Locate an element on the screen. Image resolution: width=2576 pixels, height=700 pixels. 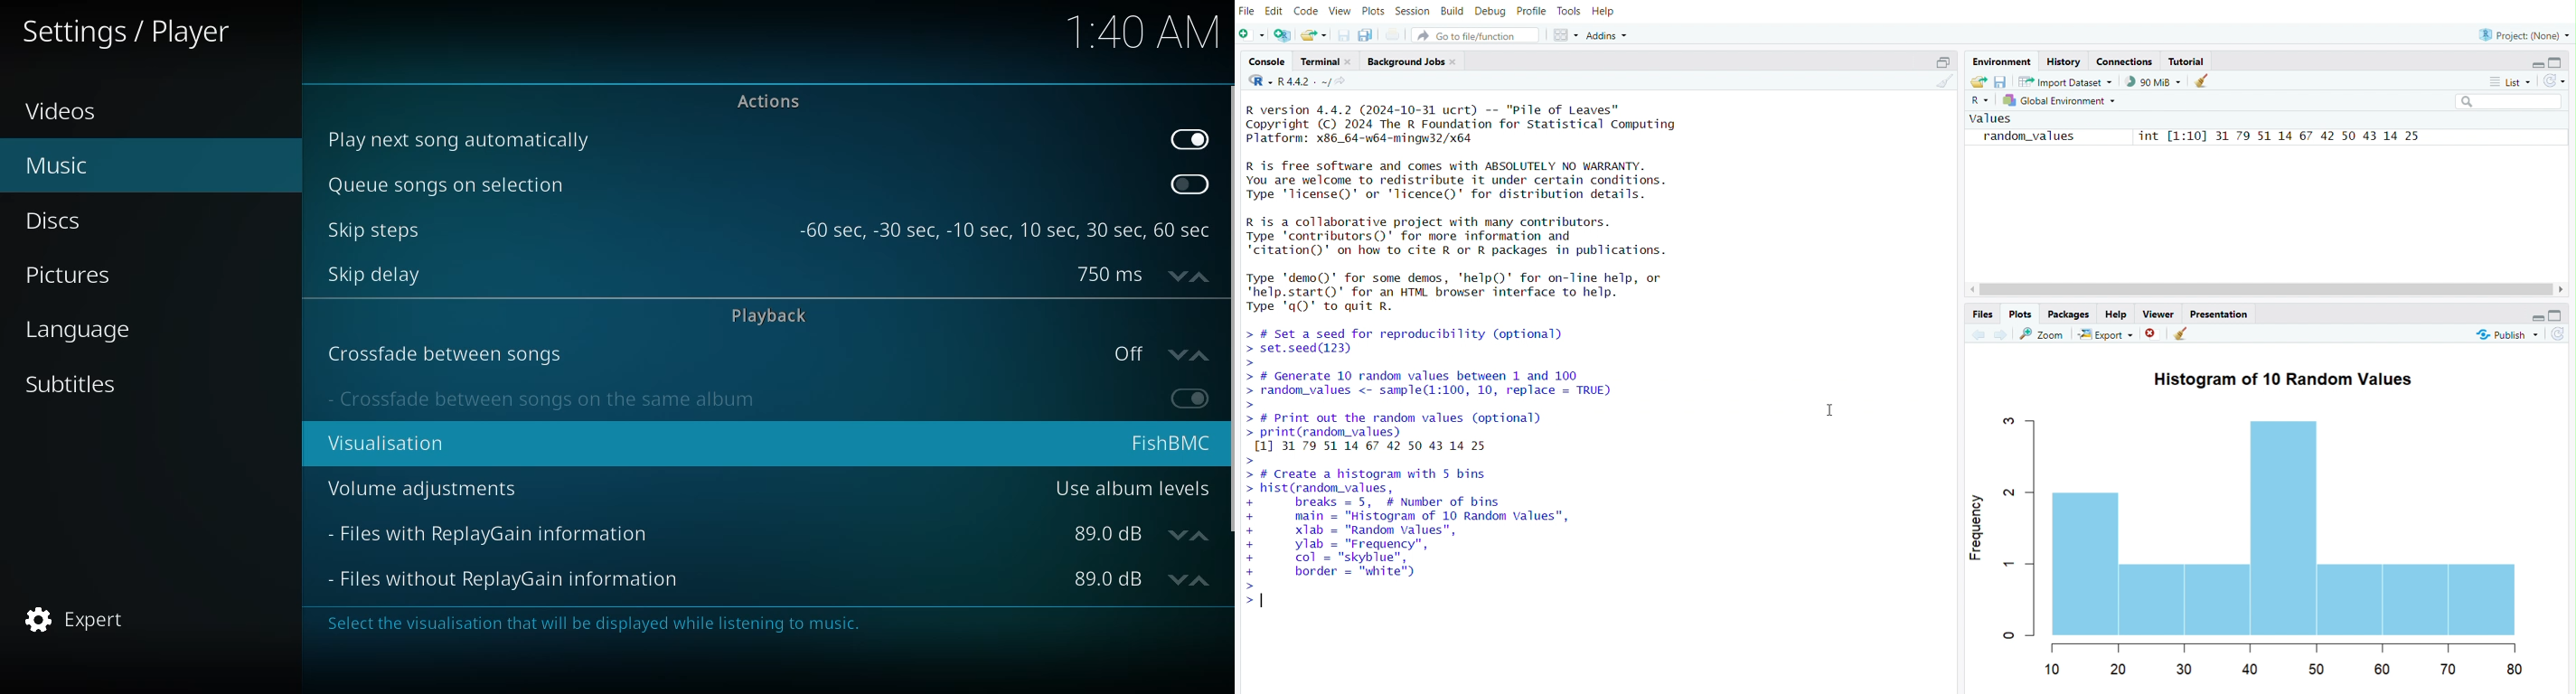
videos is located at coordinates (68, 110).